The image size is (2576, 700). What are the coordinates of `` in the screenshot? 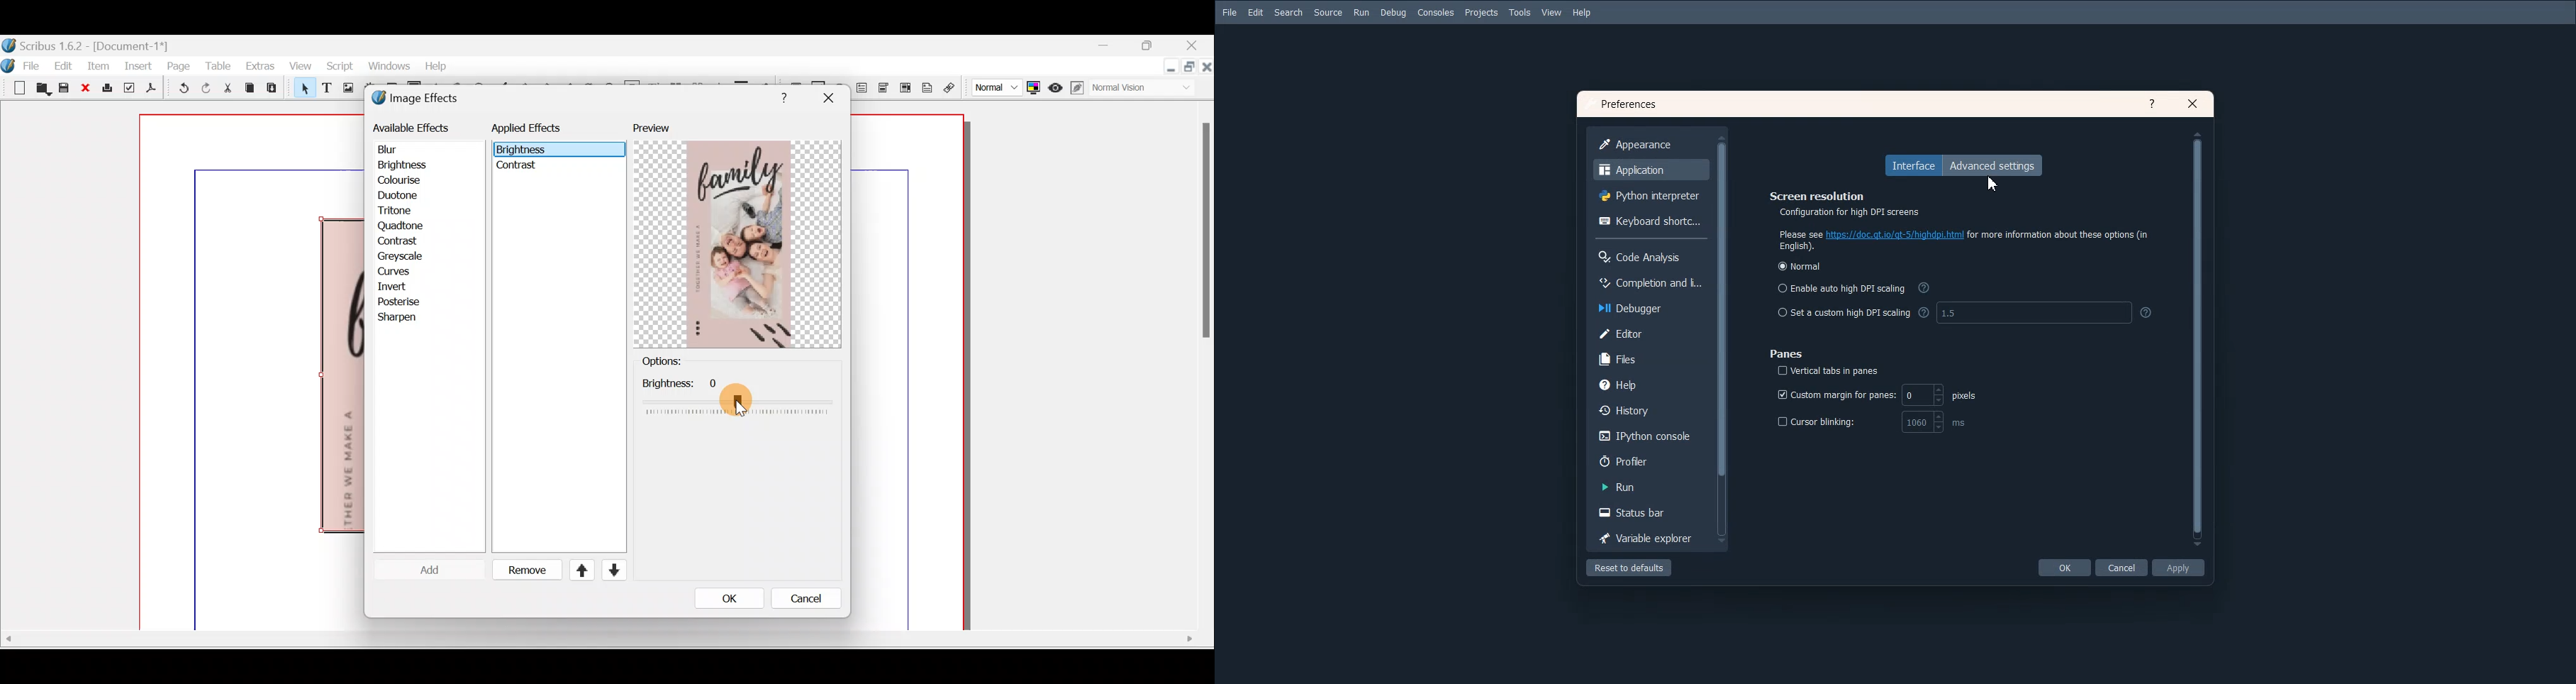 It's located at (524, 150).